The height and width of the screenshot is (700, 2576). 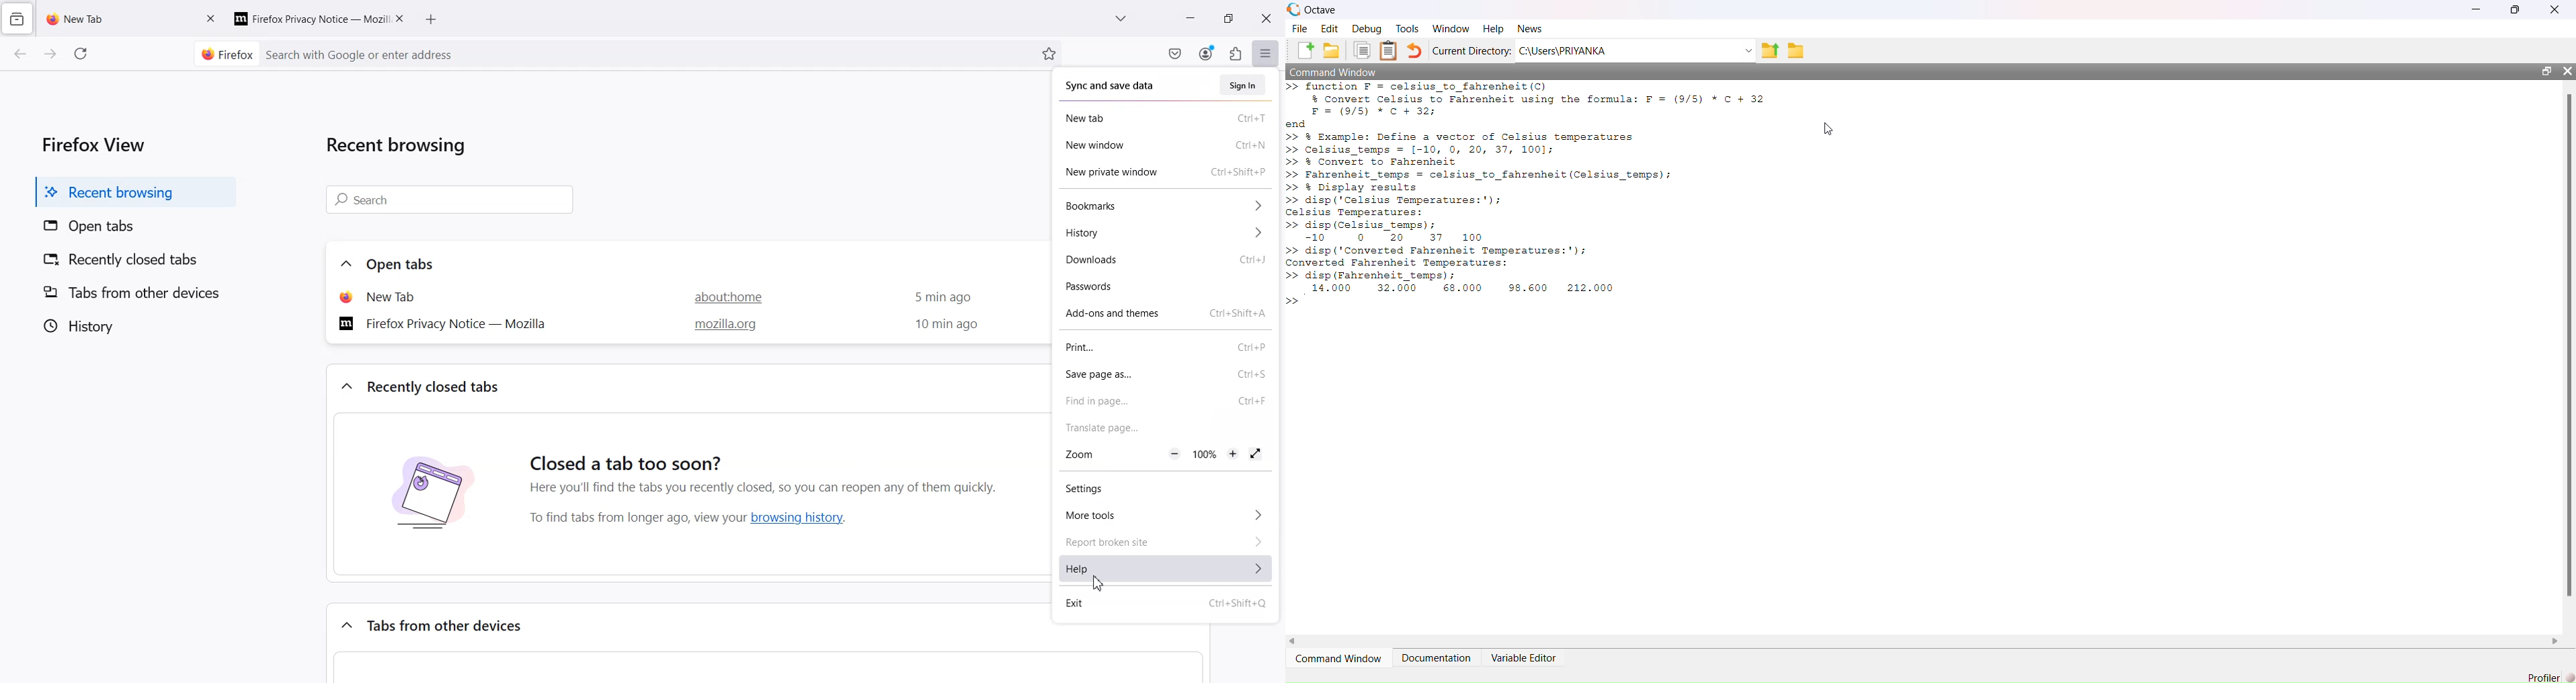 What do you see at coordinates (1408, 28) in the screenshot?
I see `Tools` at bounding box center [1408, 28].